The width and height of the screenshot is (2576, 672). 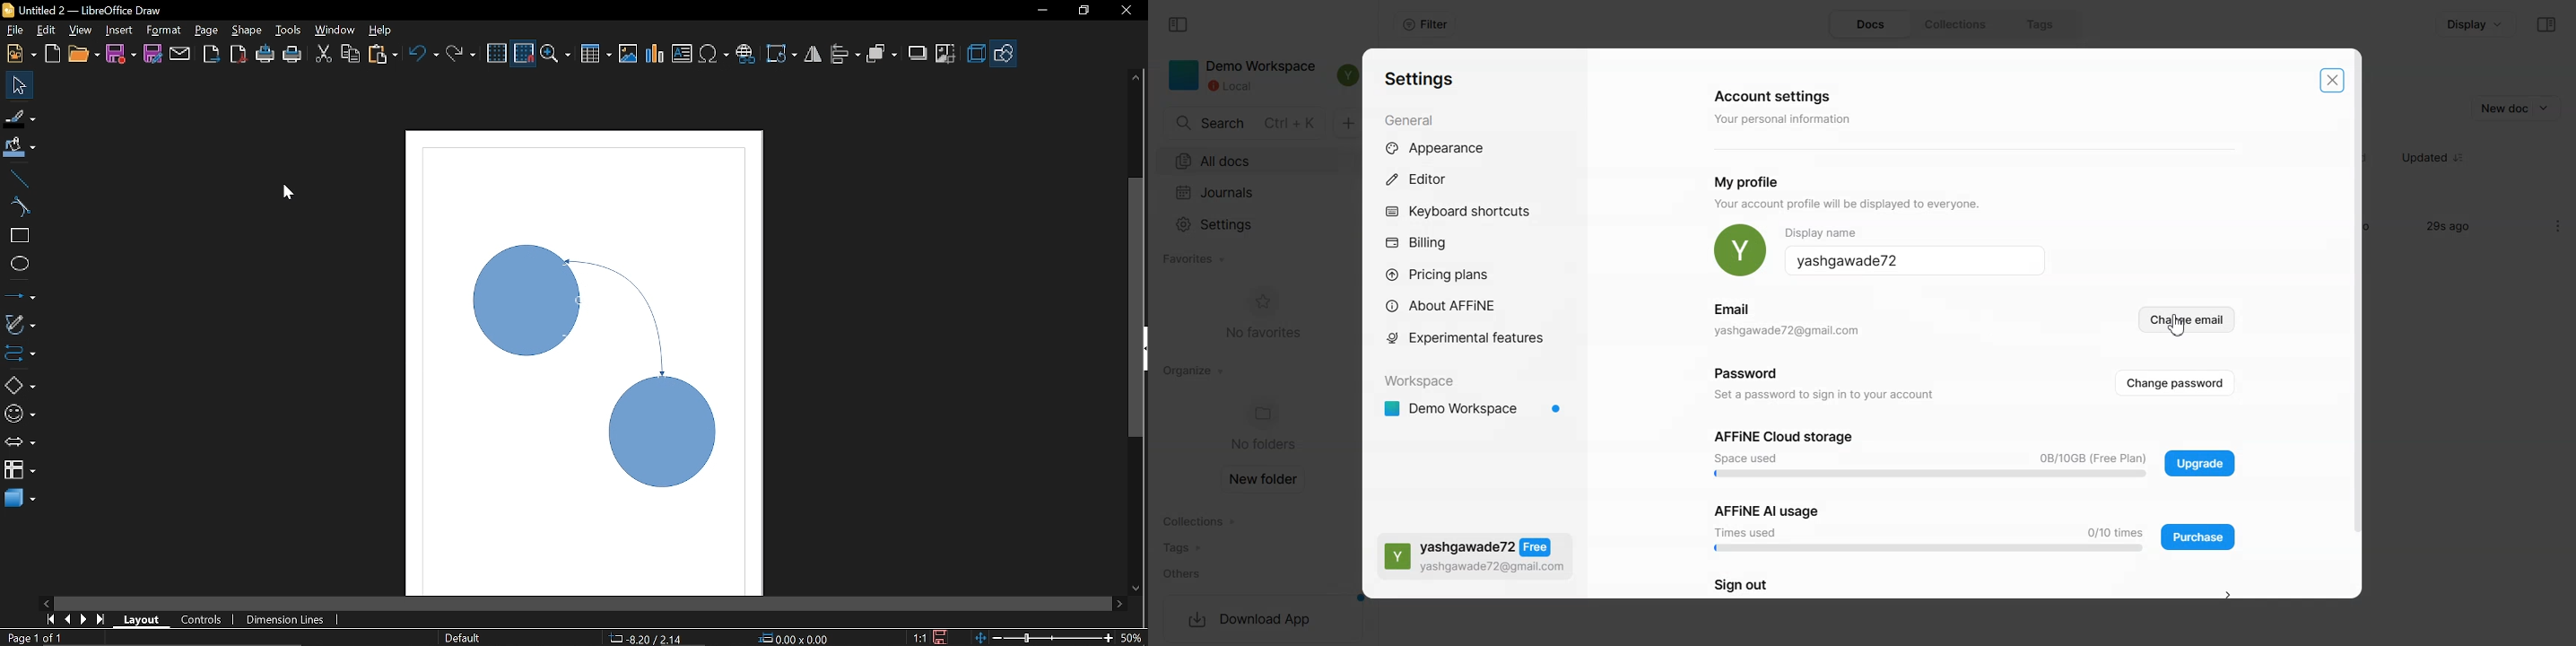 I want to click on Export, so click(x=213, y=54).